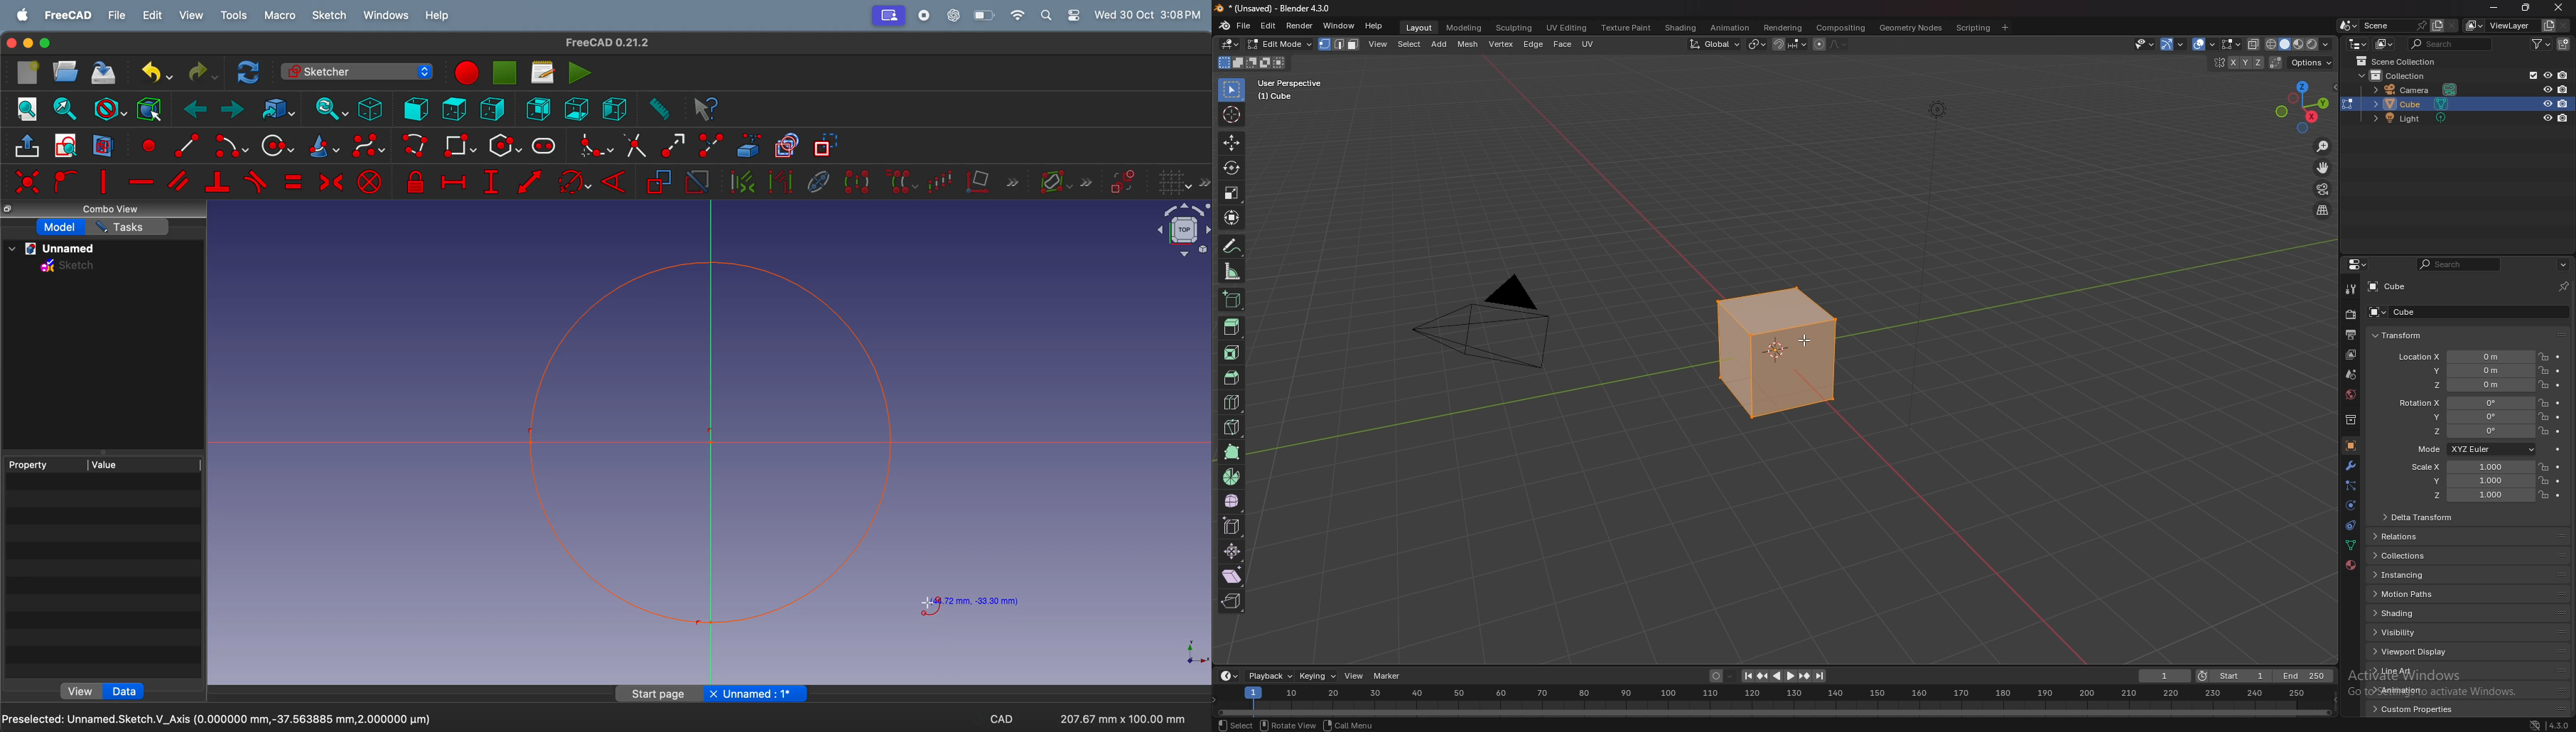 The width and height of the screenshot is (2576, 756). I want to click on selectibility and visibility, so click(2143, 44).